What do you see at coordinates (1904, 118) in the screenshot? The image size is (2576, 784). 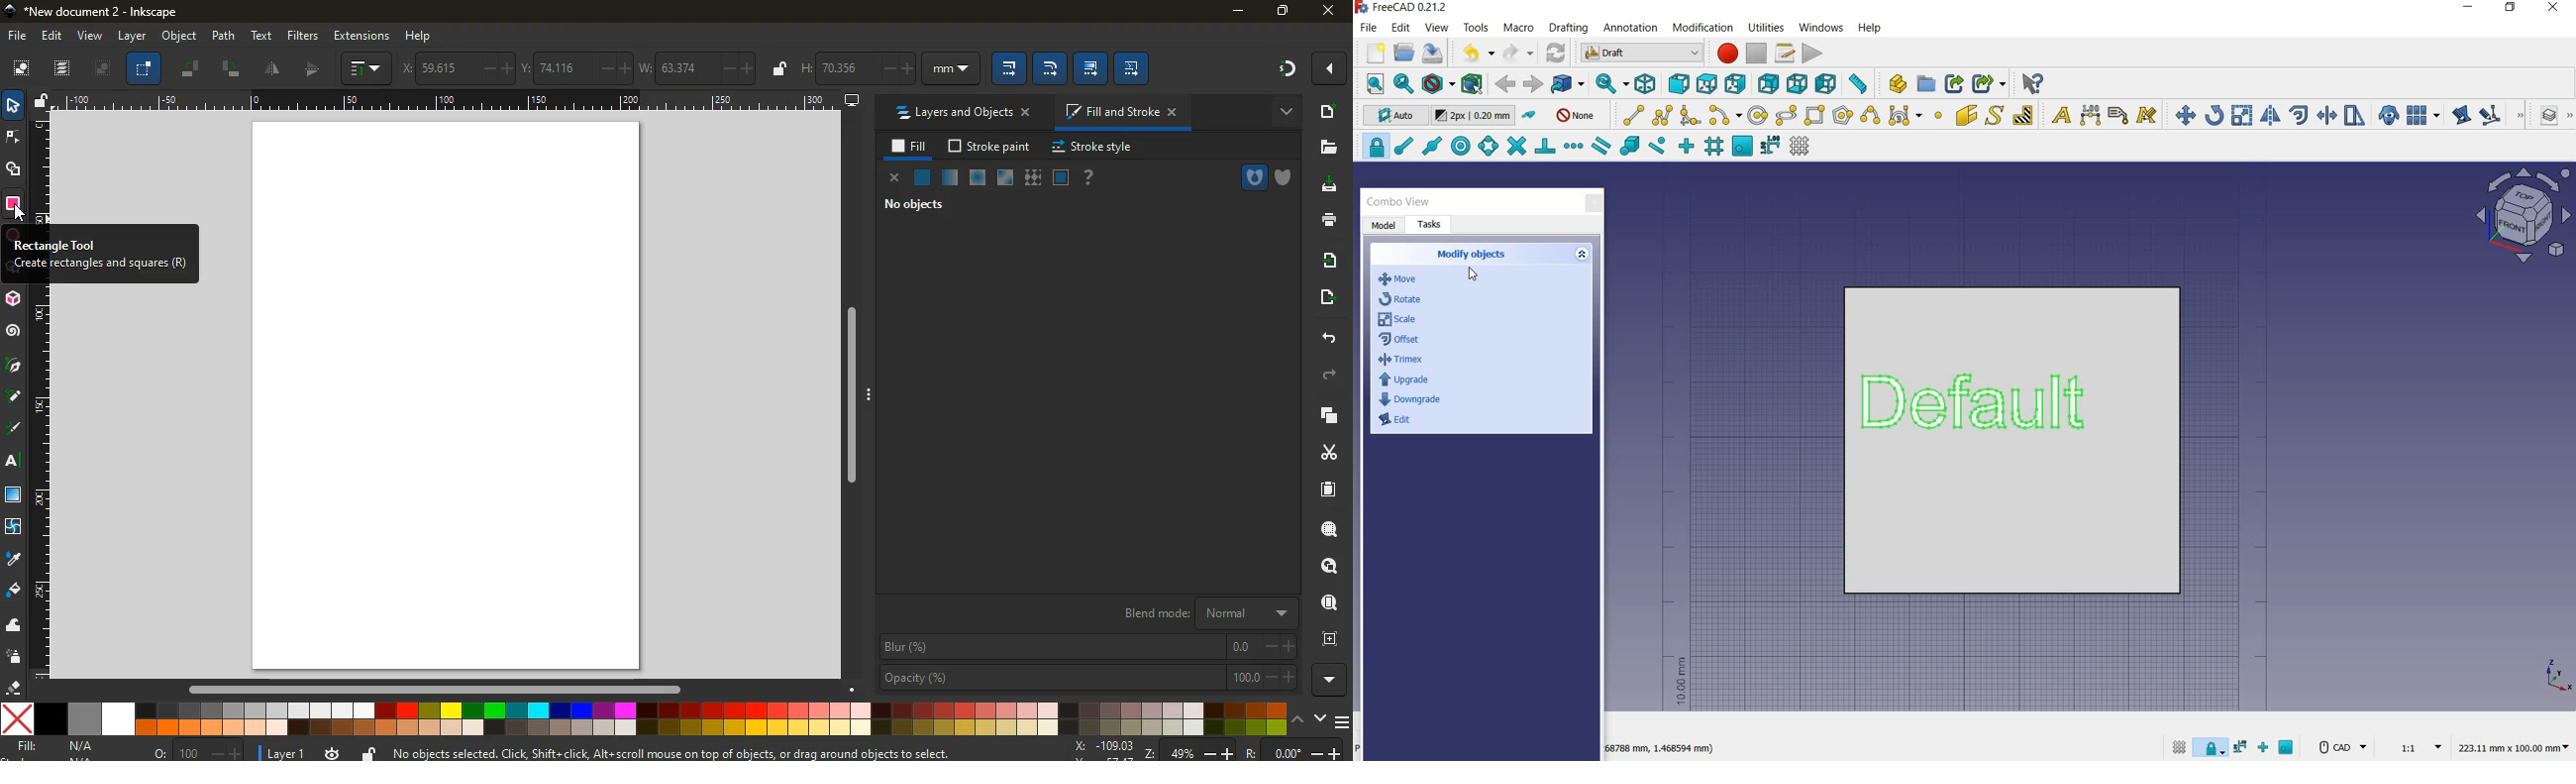 I see `Bezier tool` at bounding box center [1904, 118].